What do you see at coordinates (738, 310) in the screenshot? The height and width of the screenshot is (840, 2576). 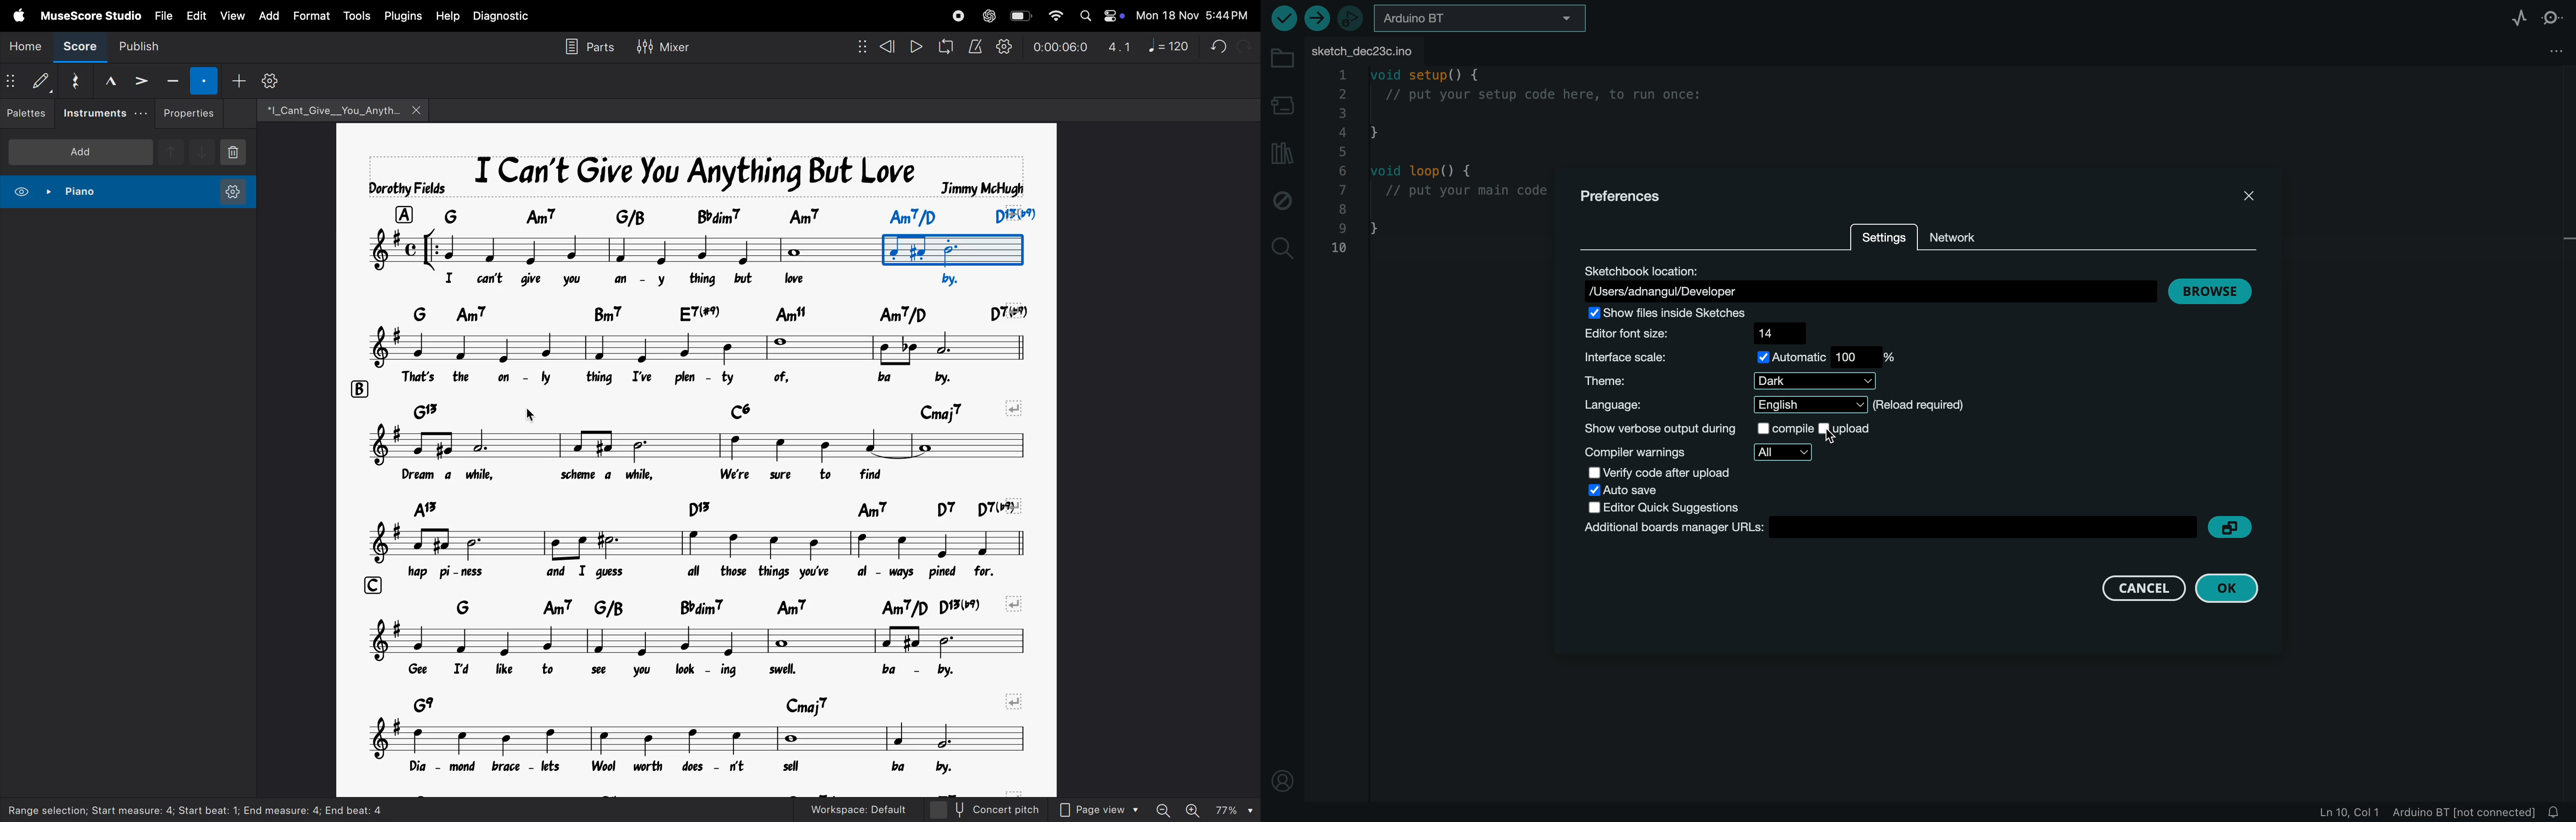 I see `chord symbol` at bounding box center [738, 310].